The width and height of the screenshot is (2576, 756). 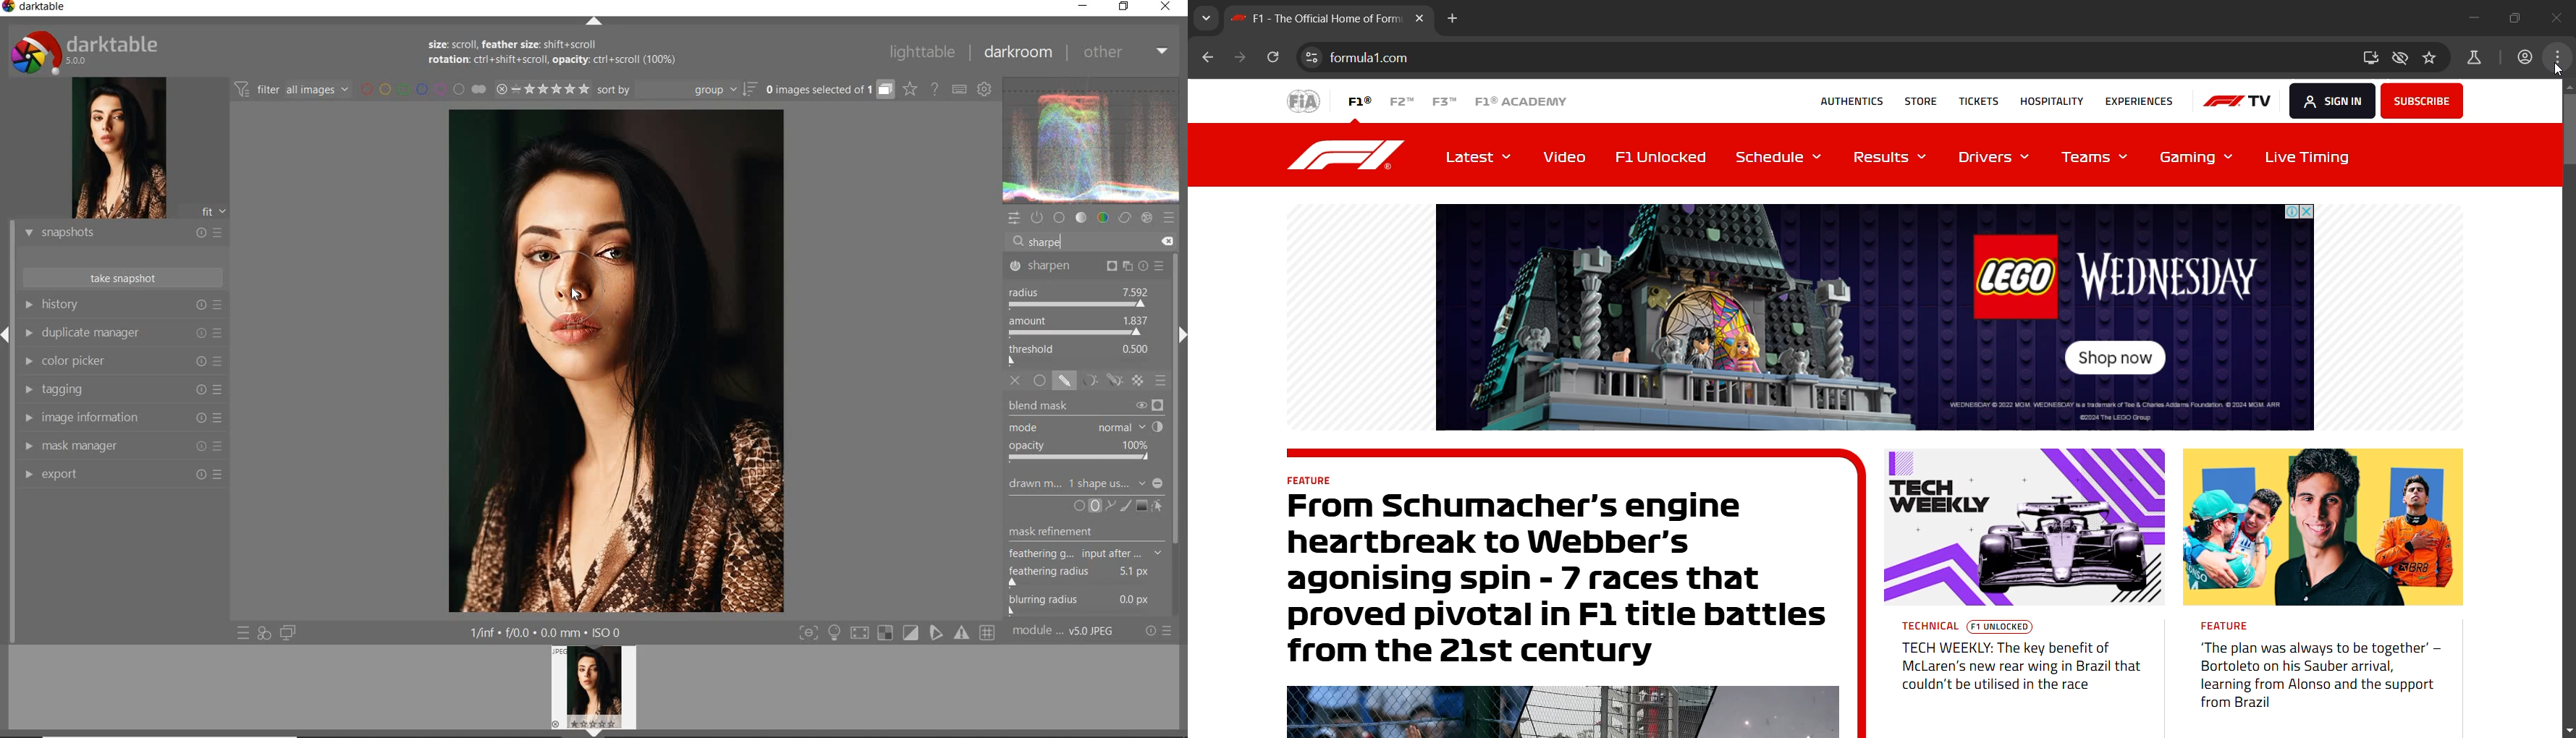 I want to click on minimize, so click(x=2475, y=18).